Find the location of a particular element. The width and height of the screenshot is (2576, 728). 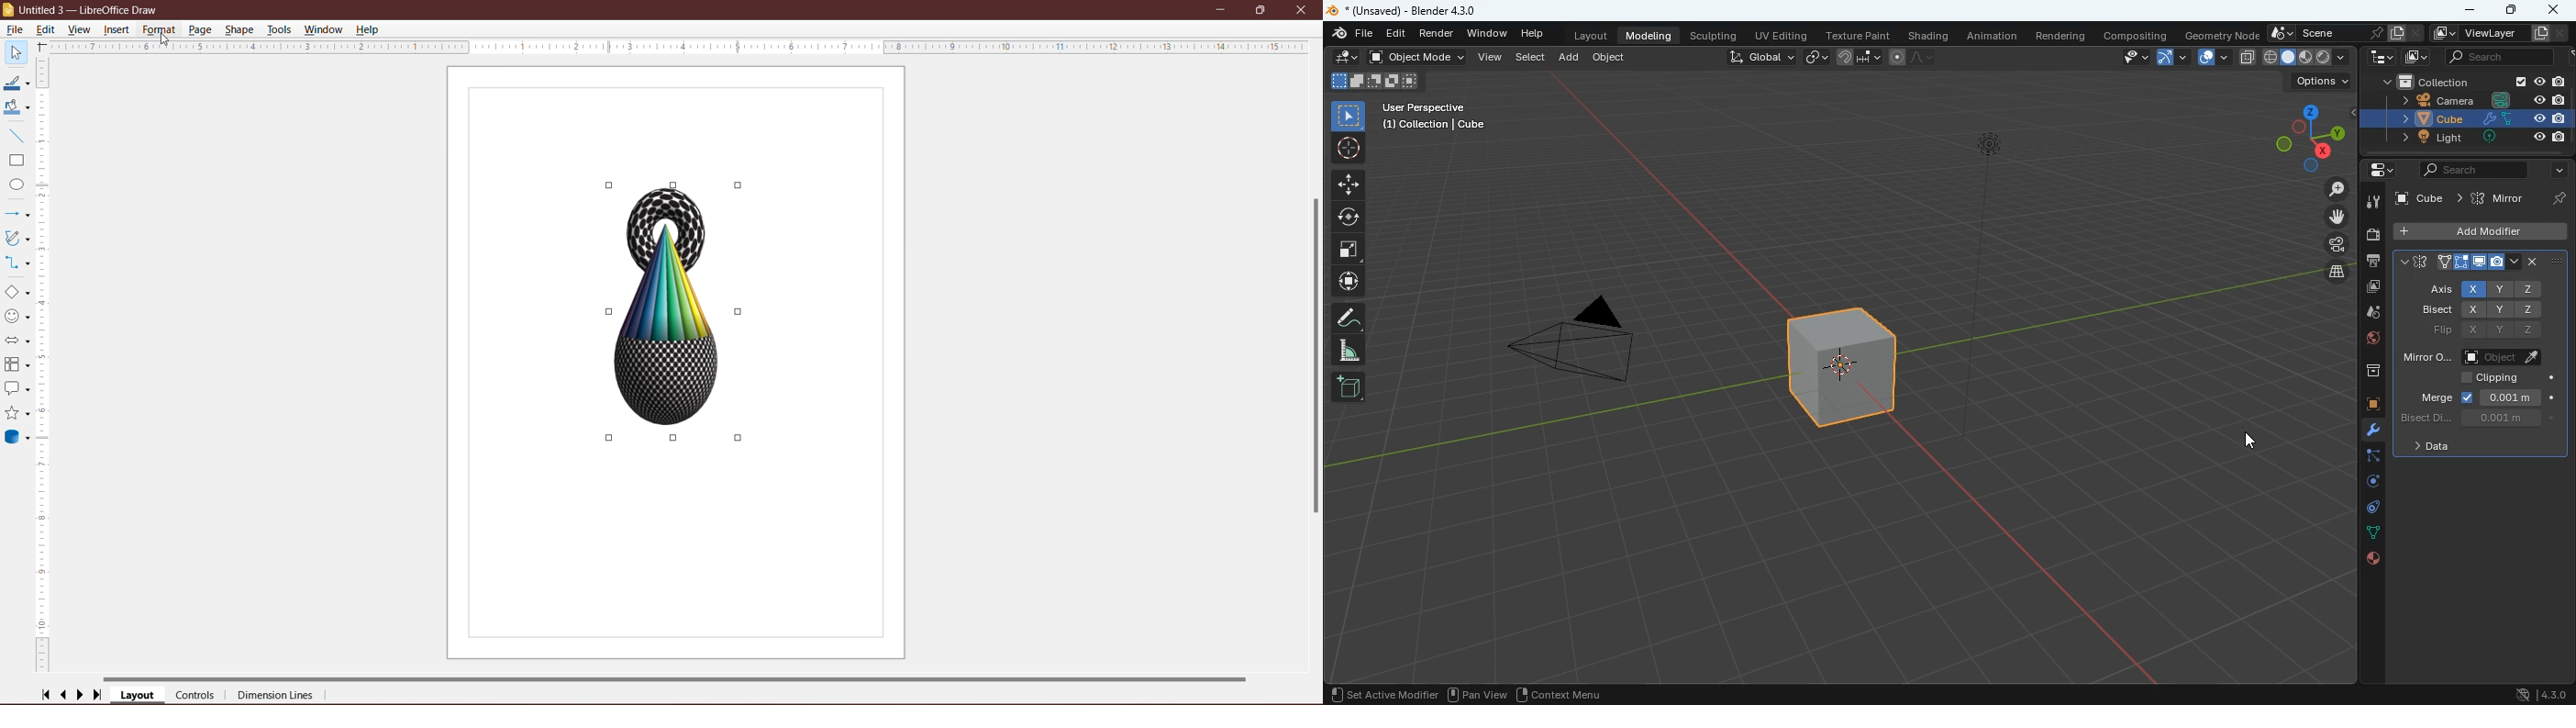

zoom is located at coordinates (2333, 190).